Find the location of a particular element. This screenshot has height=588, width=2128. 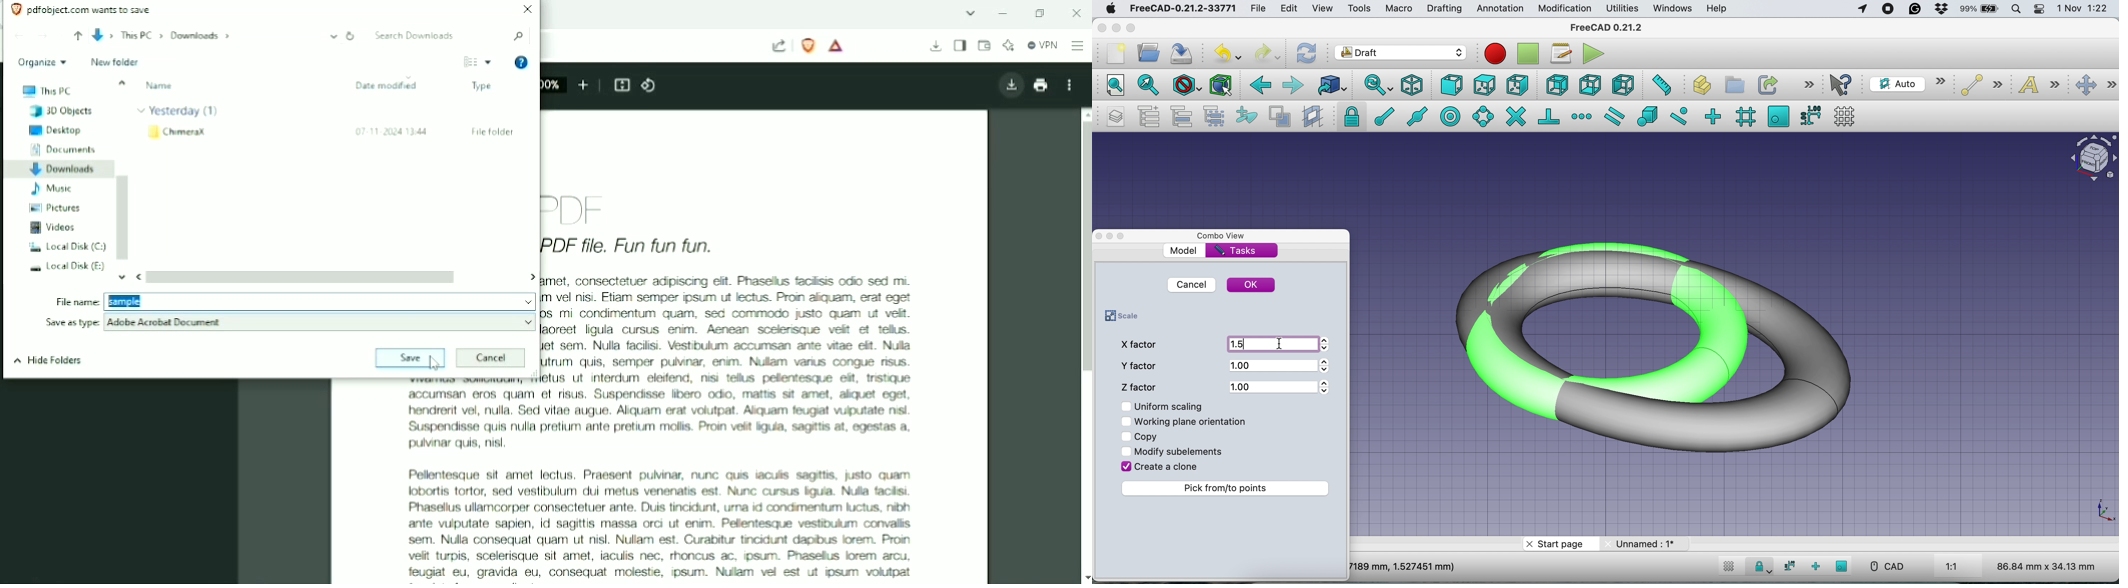

toggle normal/wireframe display is located at coordinates (1279, 117).